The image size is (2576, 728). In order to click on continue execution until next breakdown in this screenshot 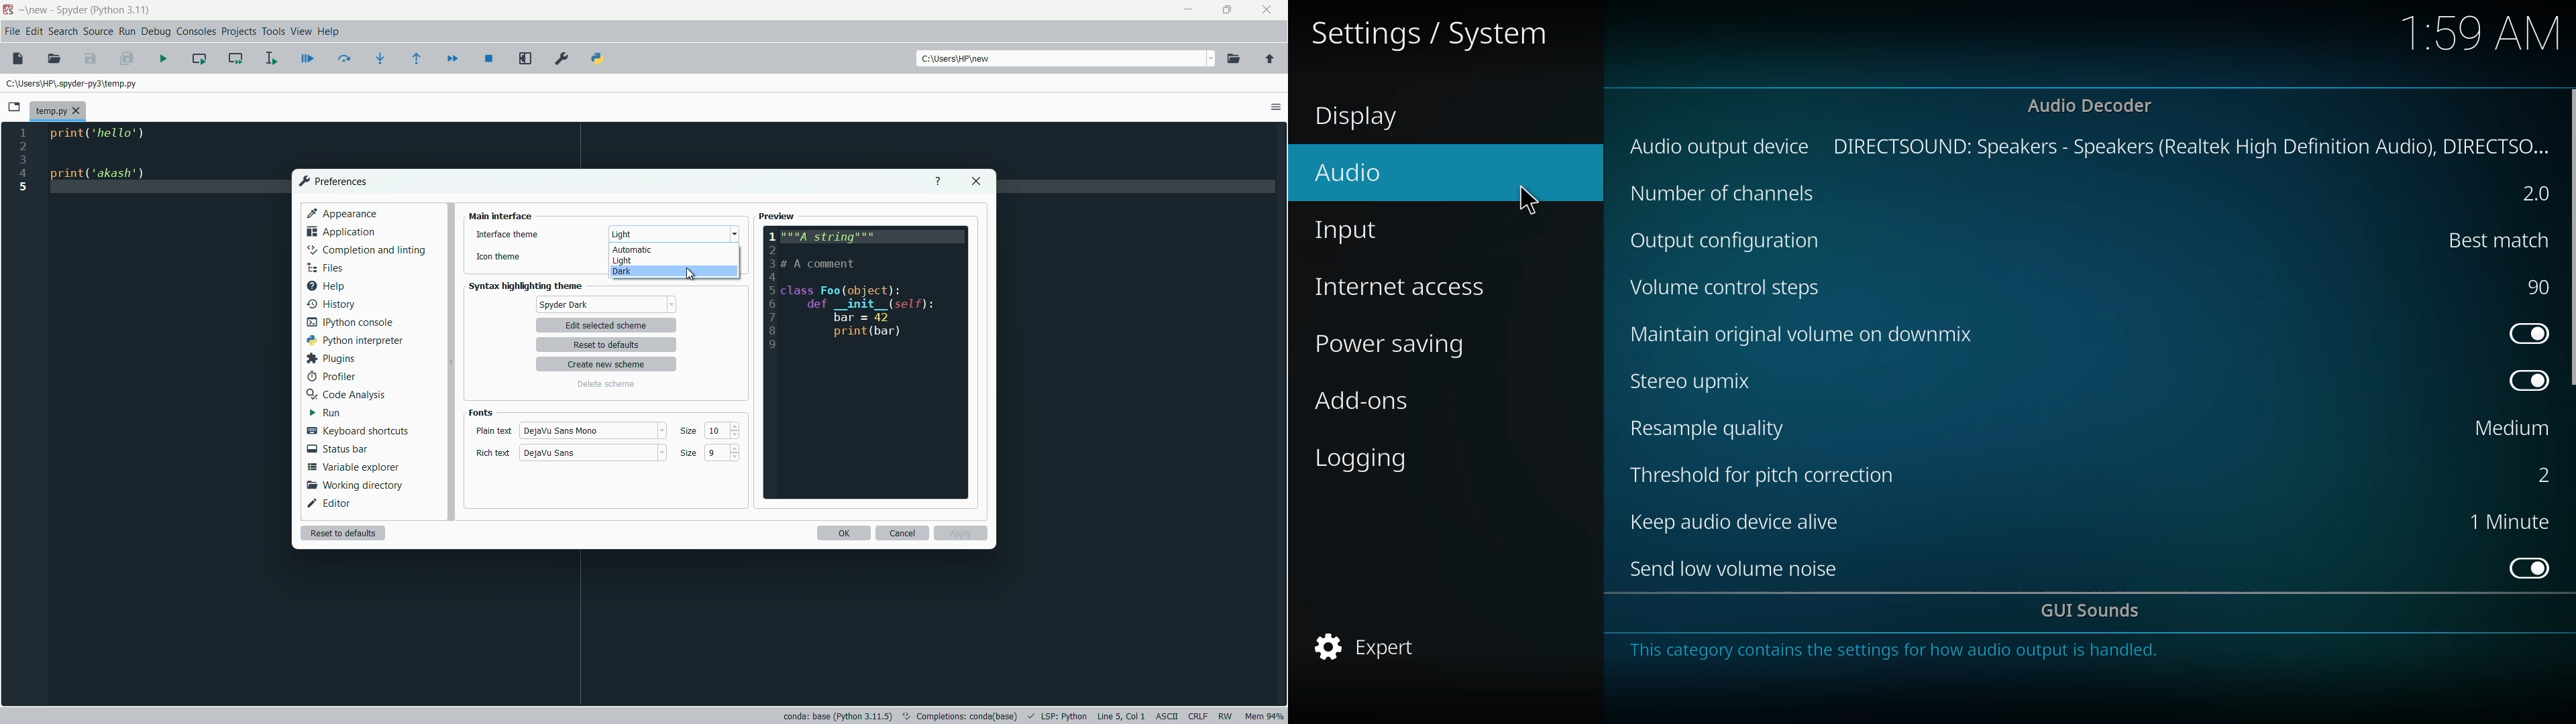, I will do `click(452, 58)`.